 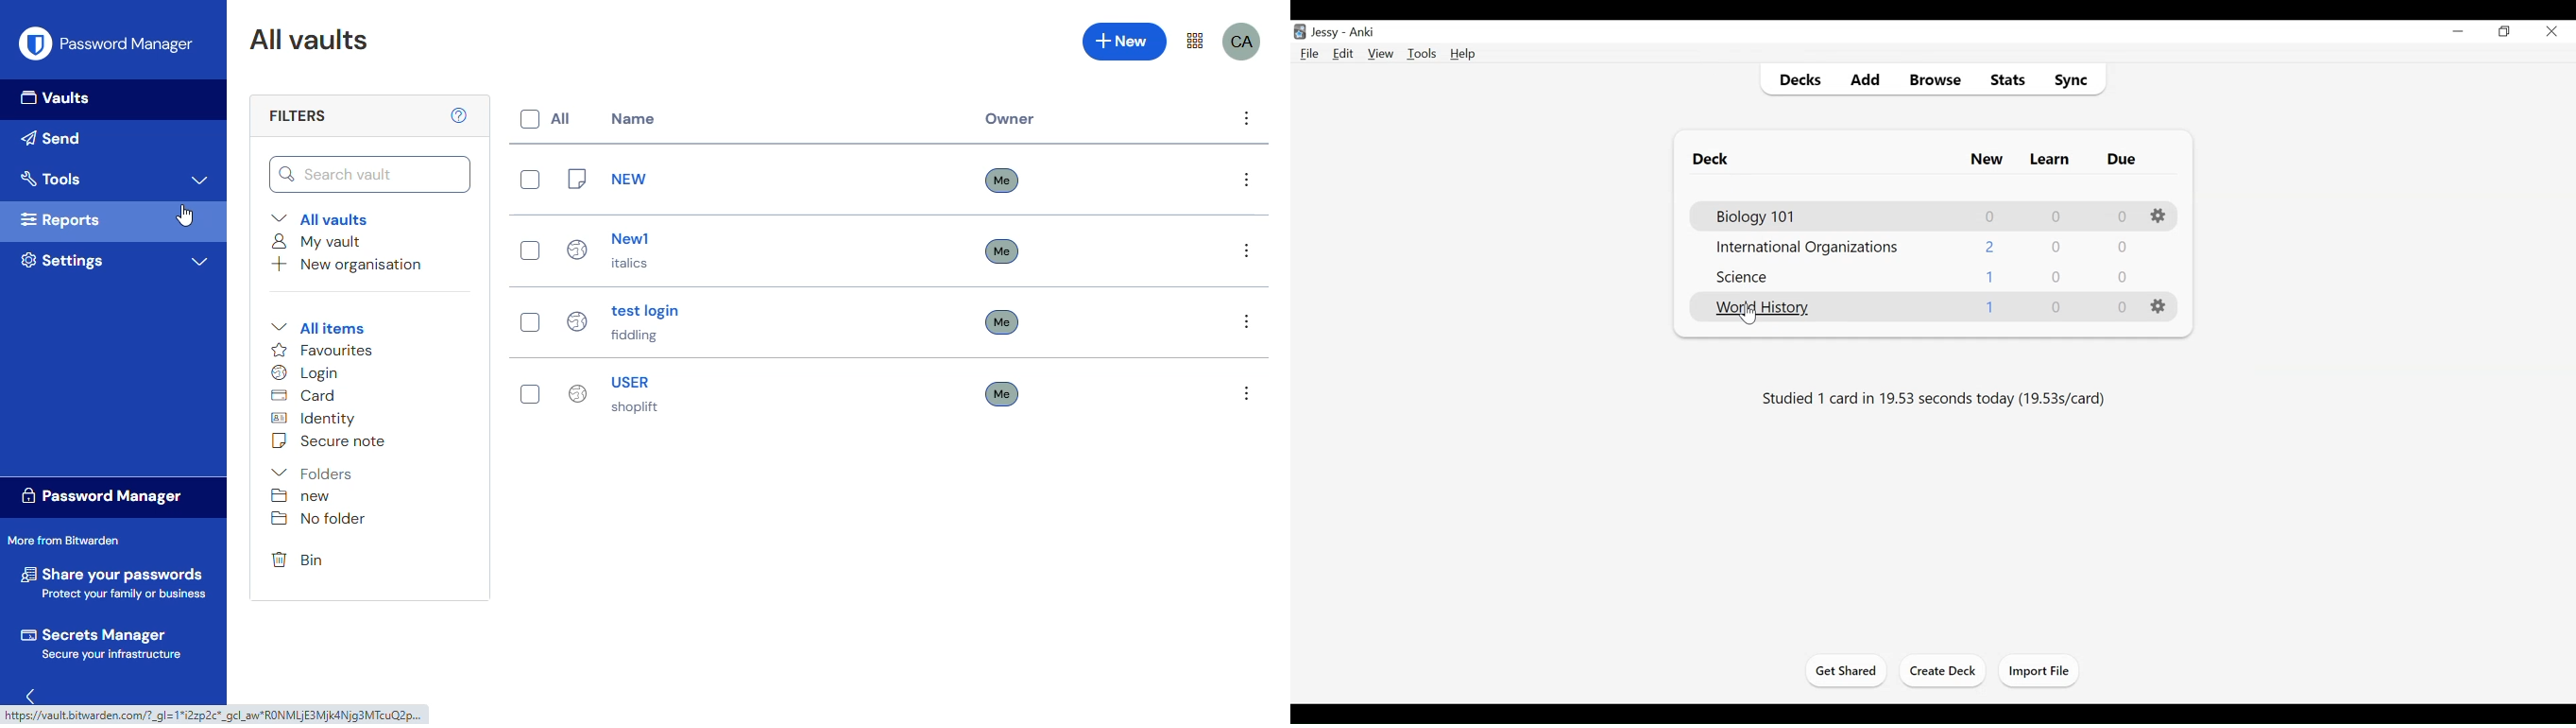 I want to click on New Card Count, so click(x=1985, y=159).